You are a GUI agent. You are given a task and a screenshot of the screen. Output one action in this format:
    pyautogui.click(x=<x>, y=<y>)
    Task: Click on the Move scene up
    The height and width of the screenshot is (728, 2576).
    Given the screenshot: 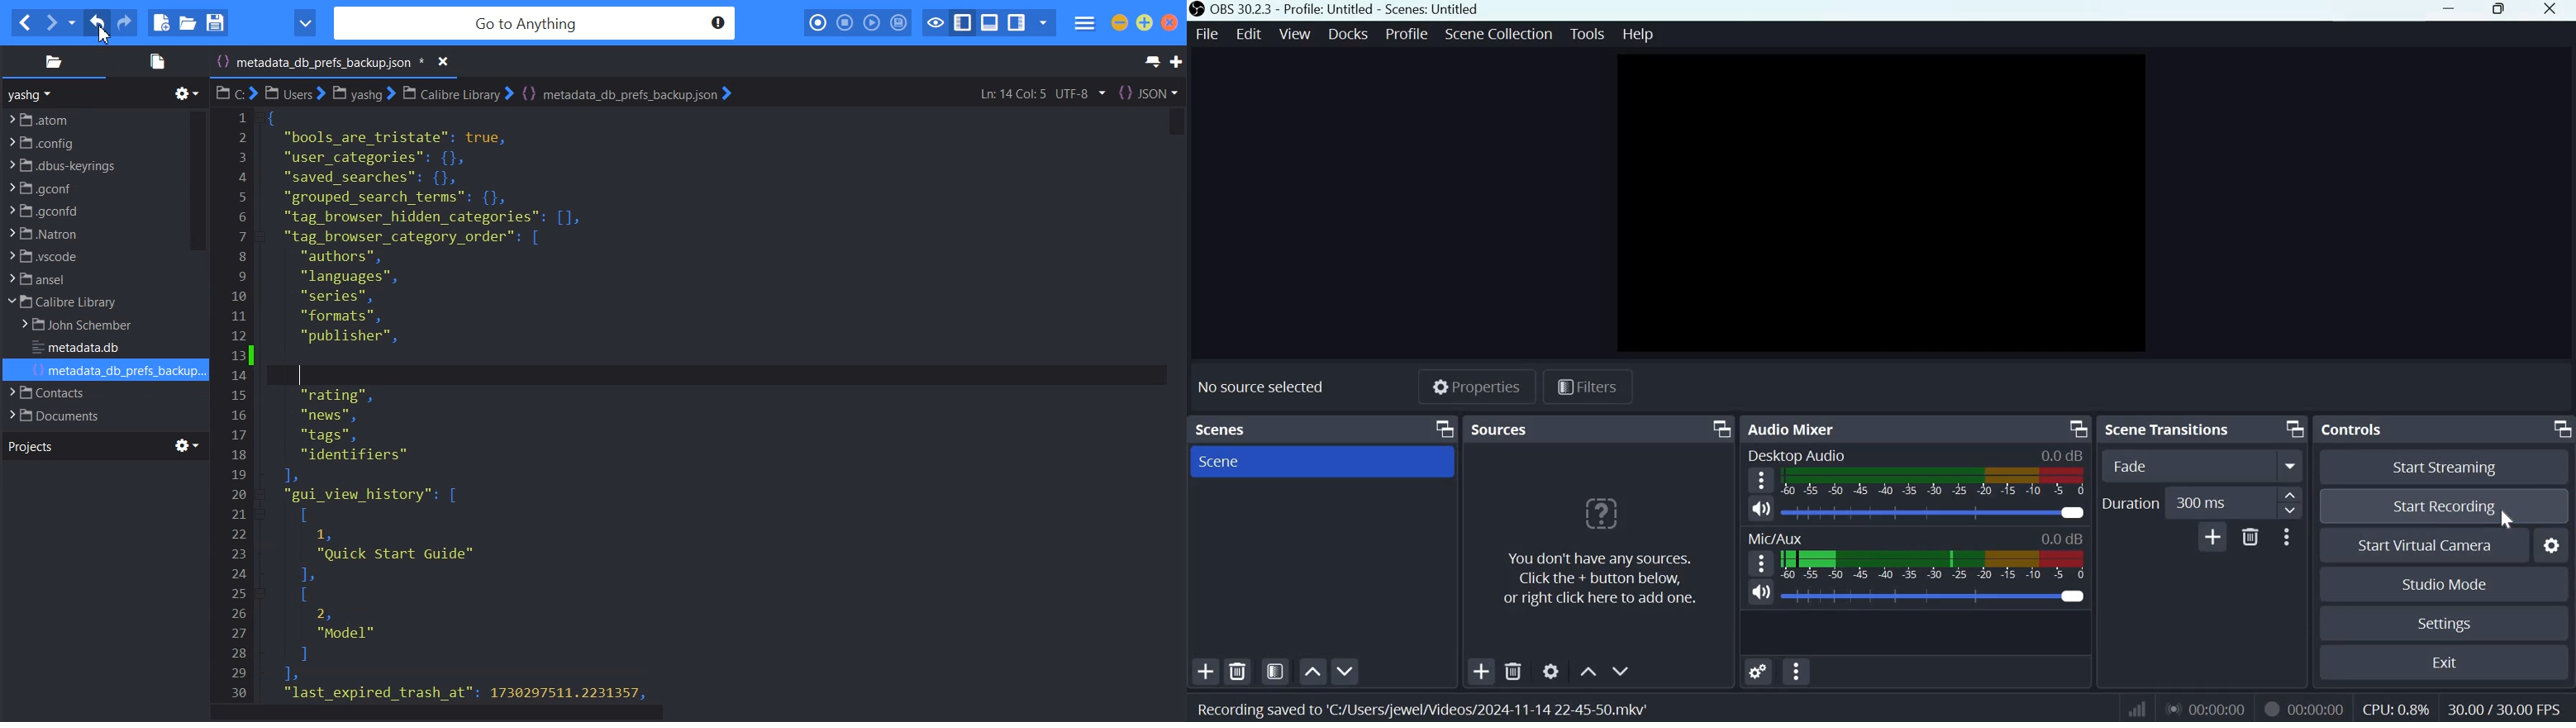 What is the action you would take?
    pyautogui.click(x=1313, y=671)
    